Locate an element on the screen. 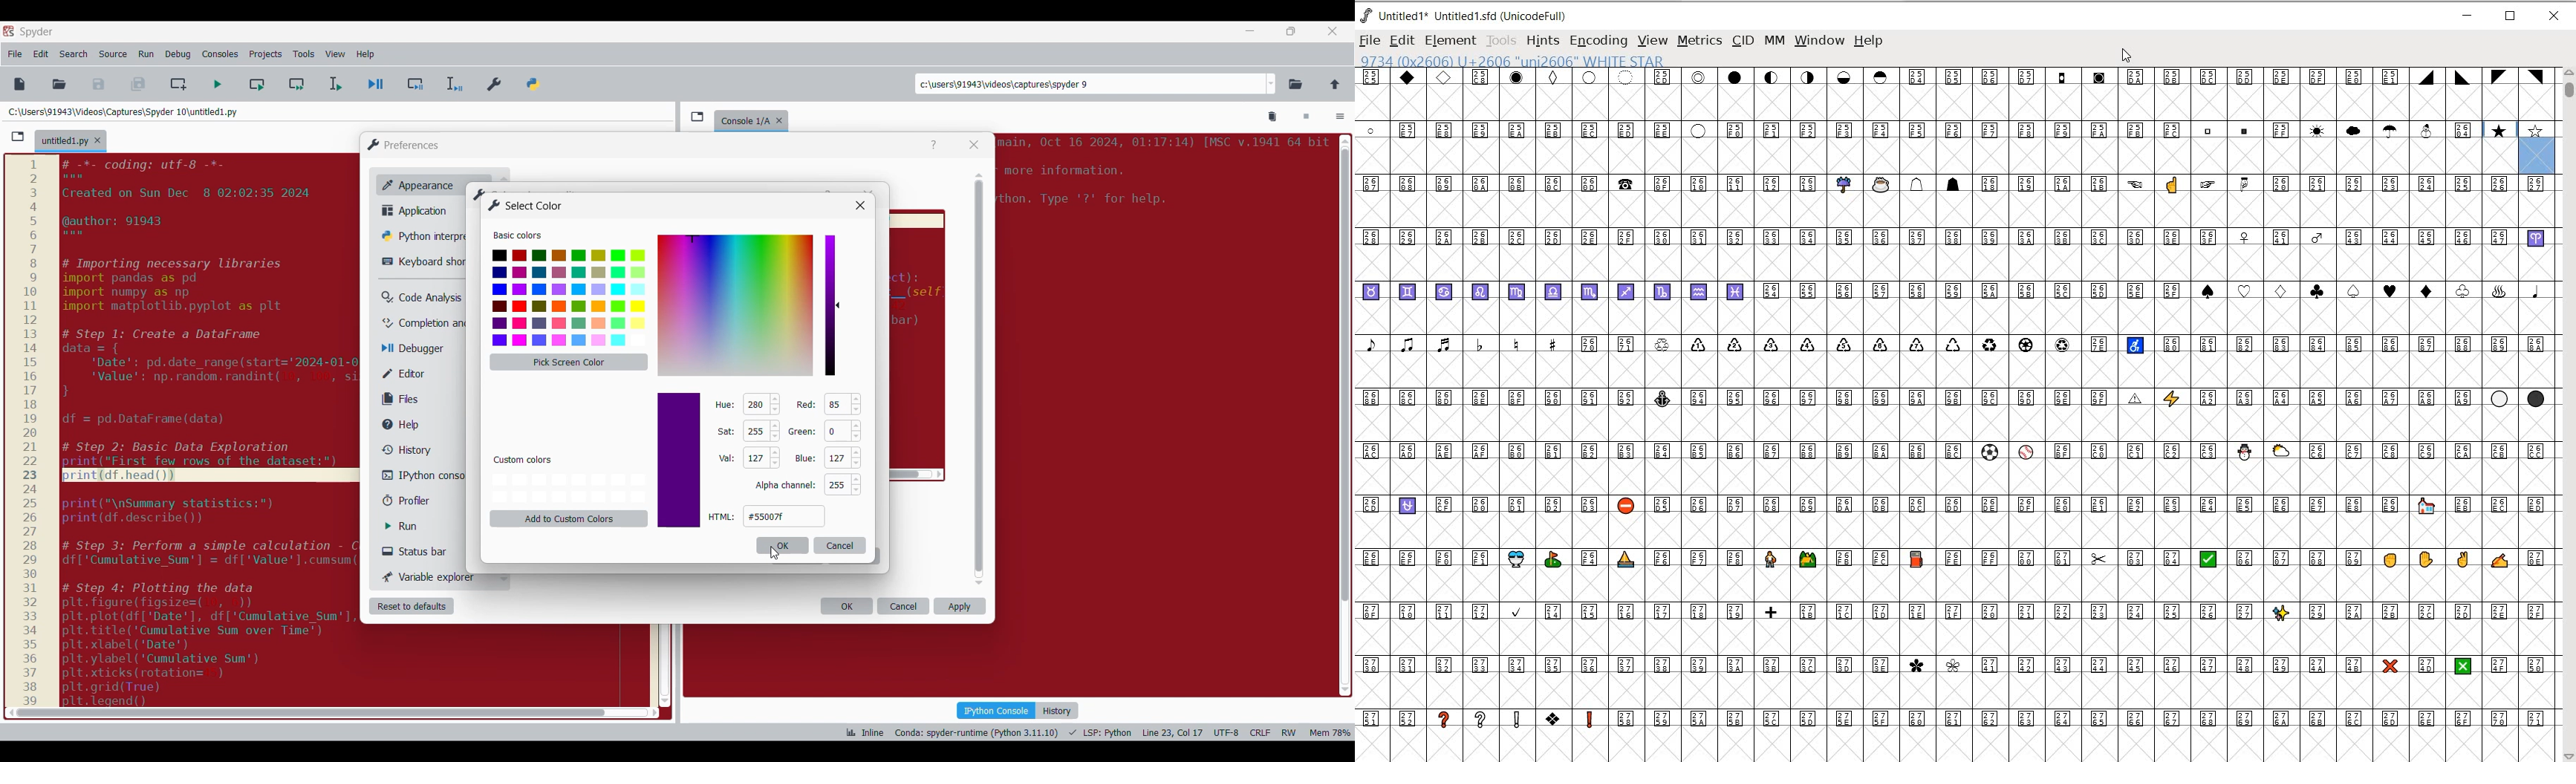  GLYPHY CHARACTERS & NUMBERS is located at coordinates (2192, 376).